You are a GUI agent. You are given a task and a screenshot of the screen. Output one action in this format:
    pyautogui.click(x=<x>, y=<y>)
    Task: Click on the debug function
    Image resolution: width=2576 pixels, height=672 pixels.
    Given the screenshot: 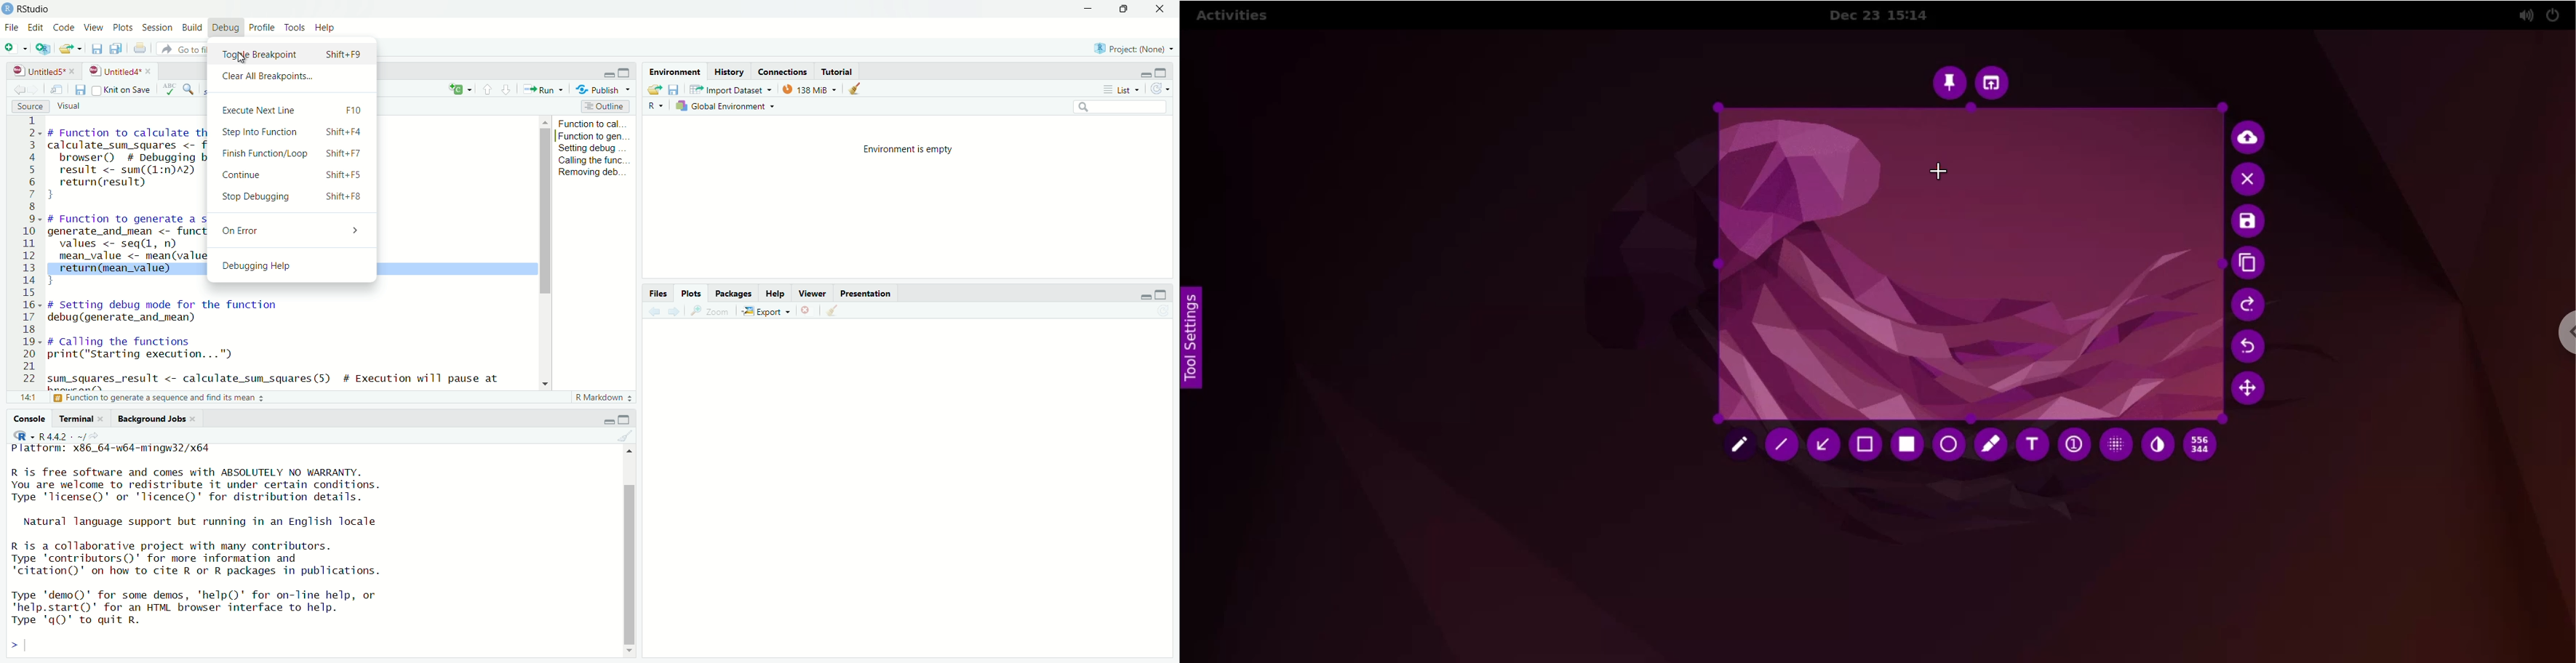 What is the action you would take?
    pyautogui.click(x=184, y=312)
    